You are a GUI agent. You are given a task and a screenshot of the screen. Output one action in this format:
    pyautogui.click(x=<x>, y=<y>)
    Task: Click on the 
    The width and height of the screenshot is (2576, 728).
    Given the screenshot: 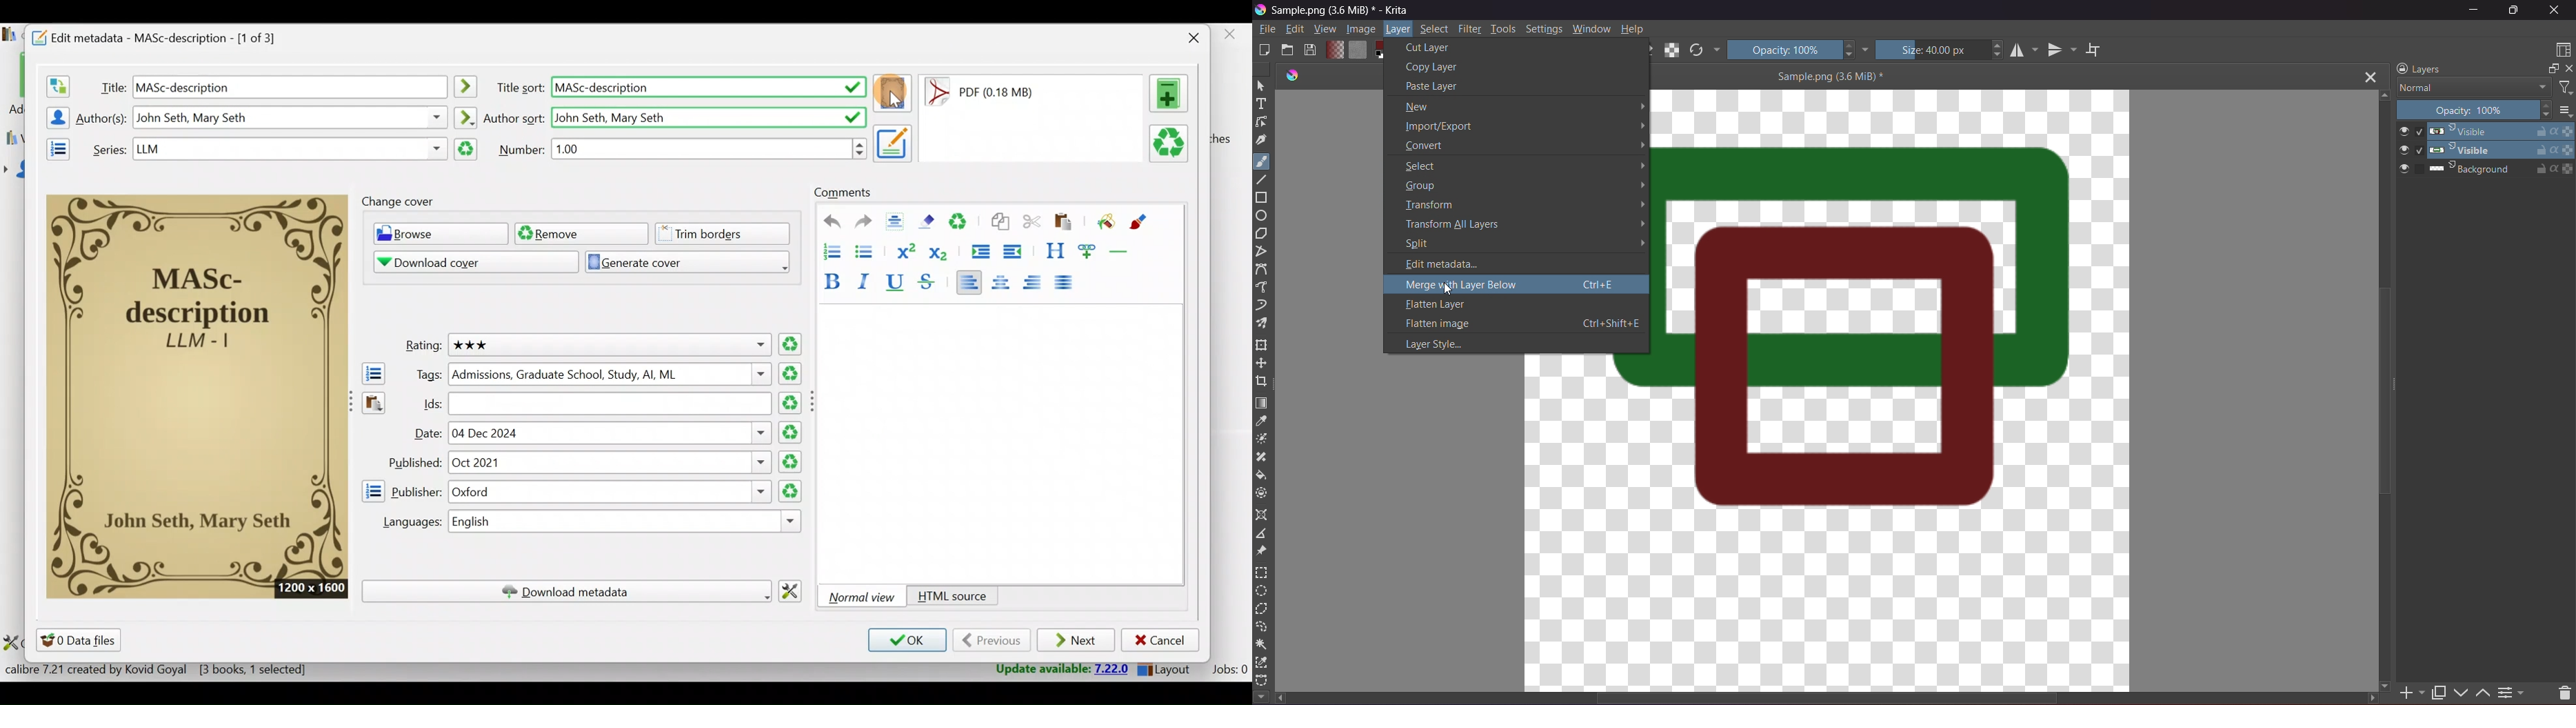 What is the action you would take?
    pyautogui.click(x=628, y=522)
    